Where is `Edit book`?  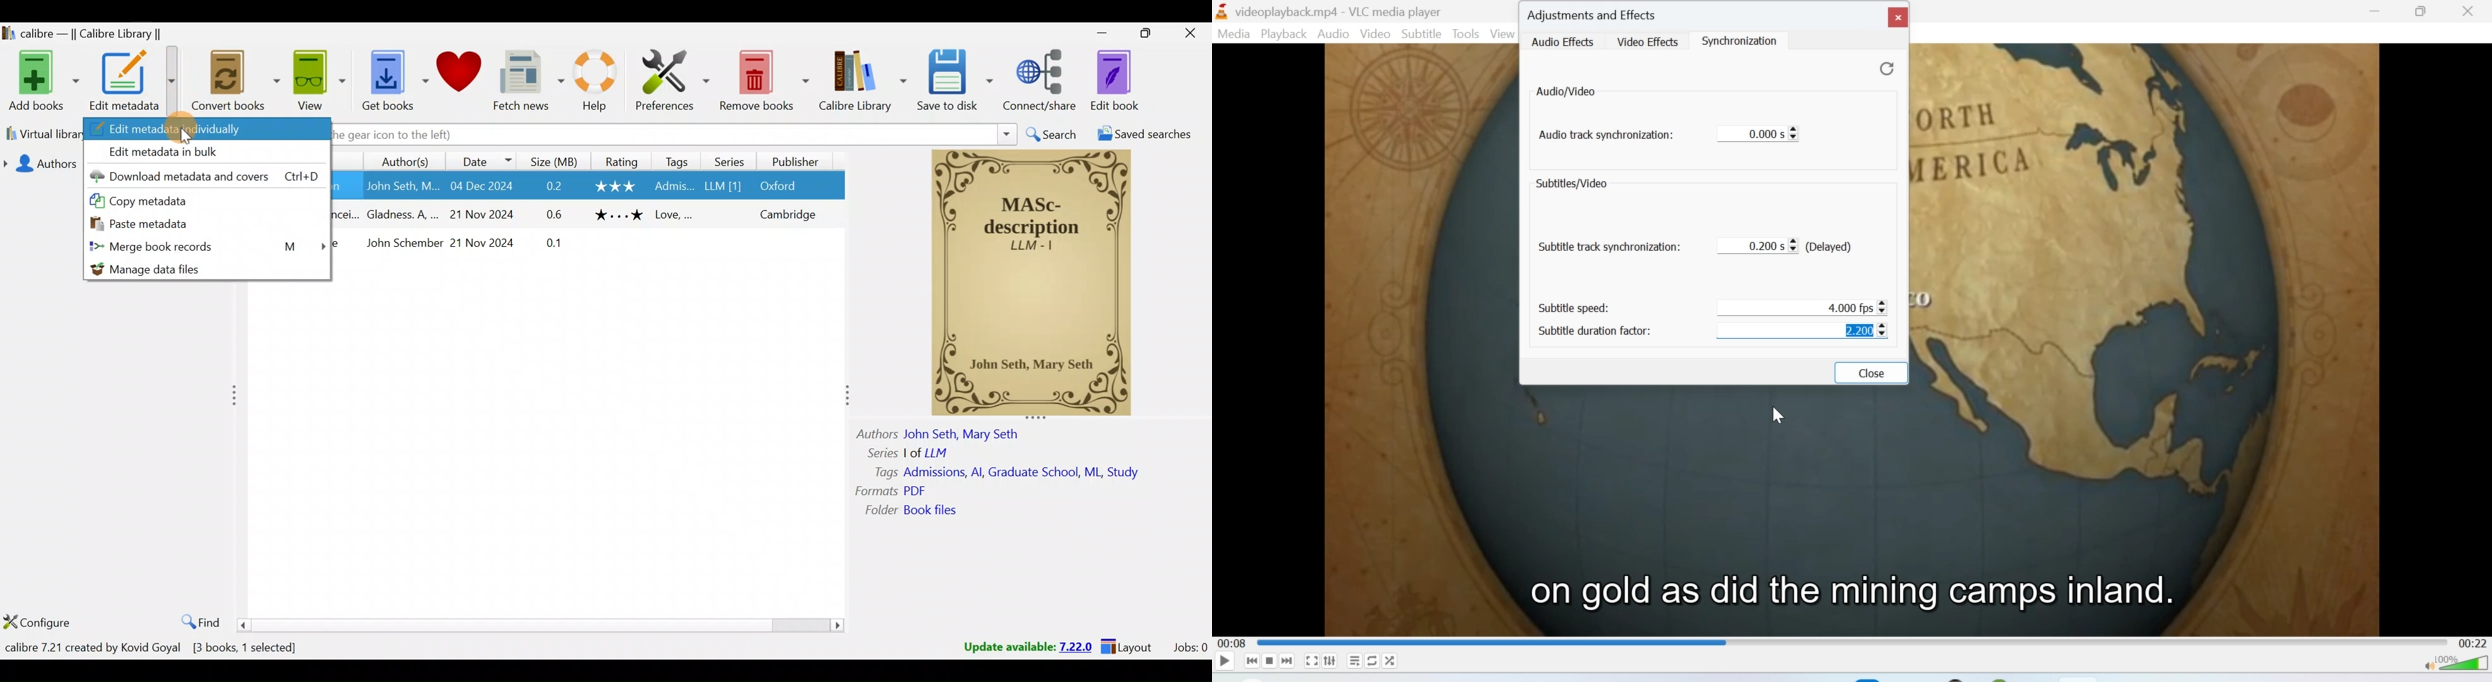
Edit book is located at coordinates (1127, 80).